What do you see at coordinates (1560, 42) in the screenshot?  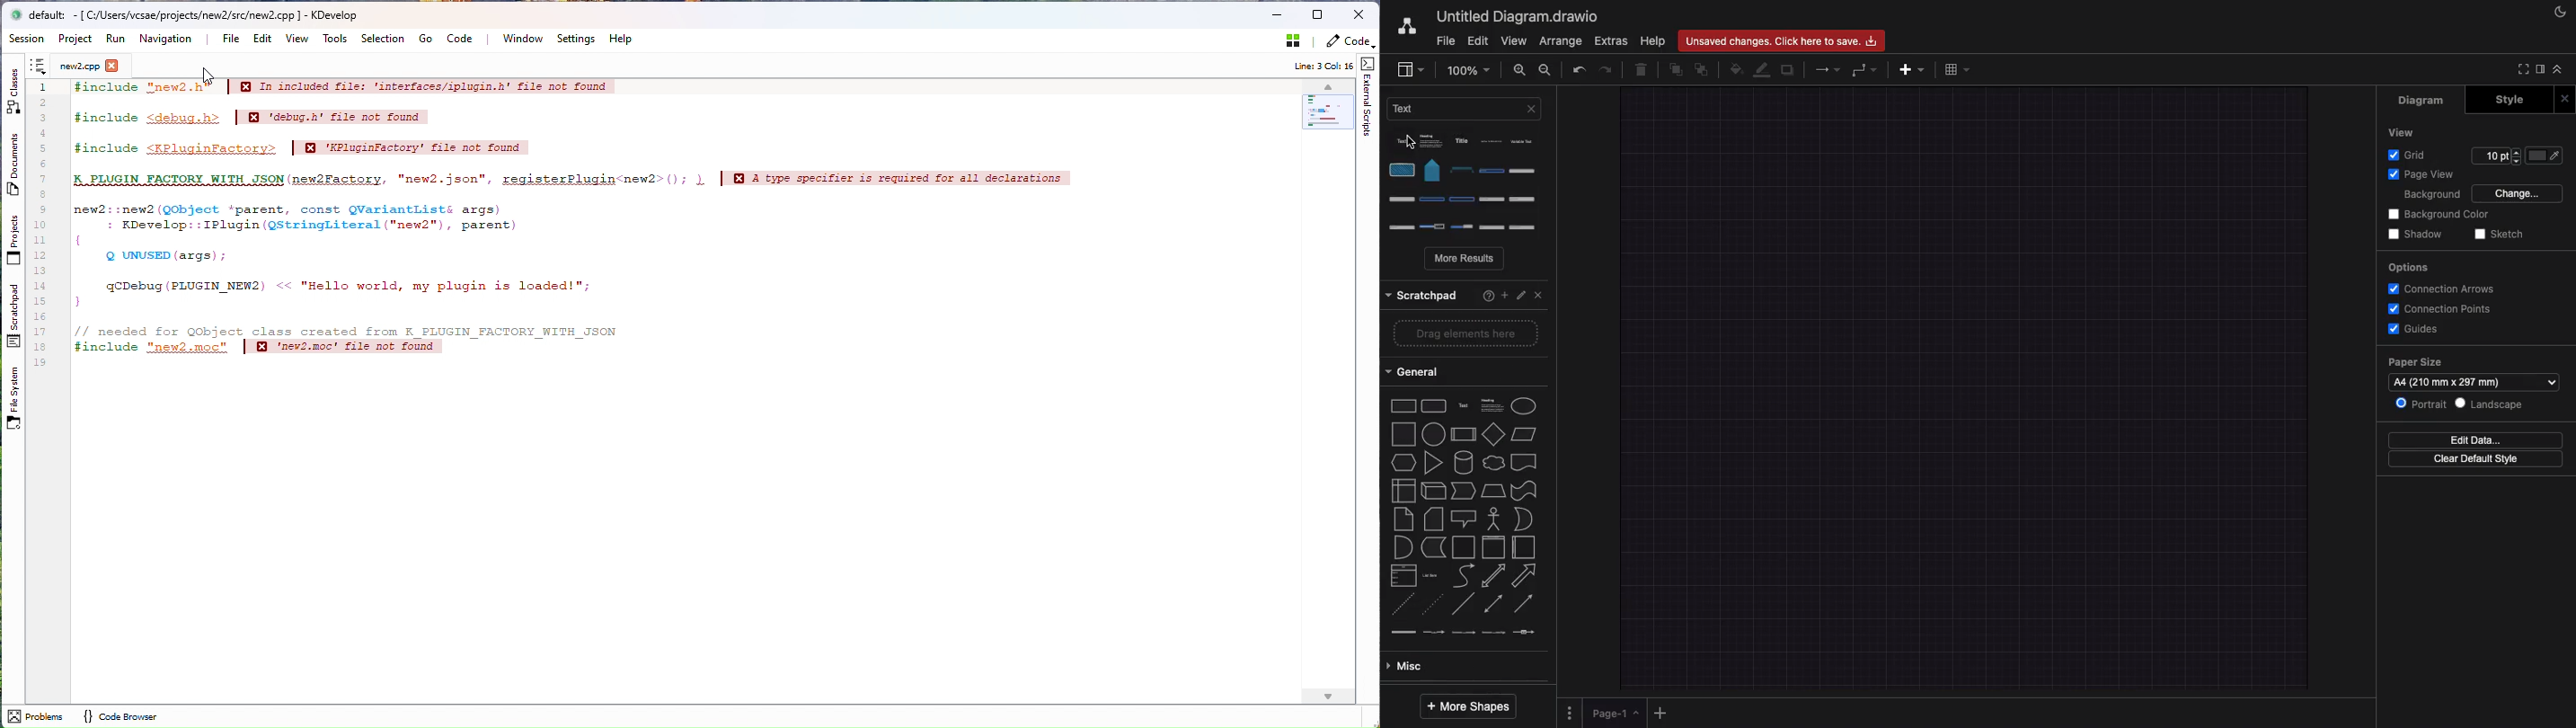 I see `Arrange` at bounding box center [1560, 42].